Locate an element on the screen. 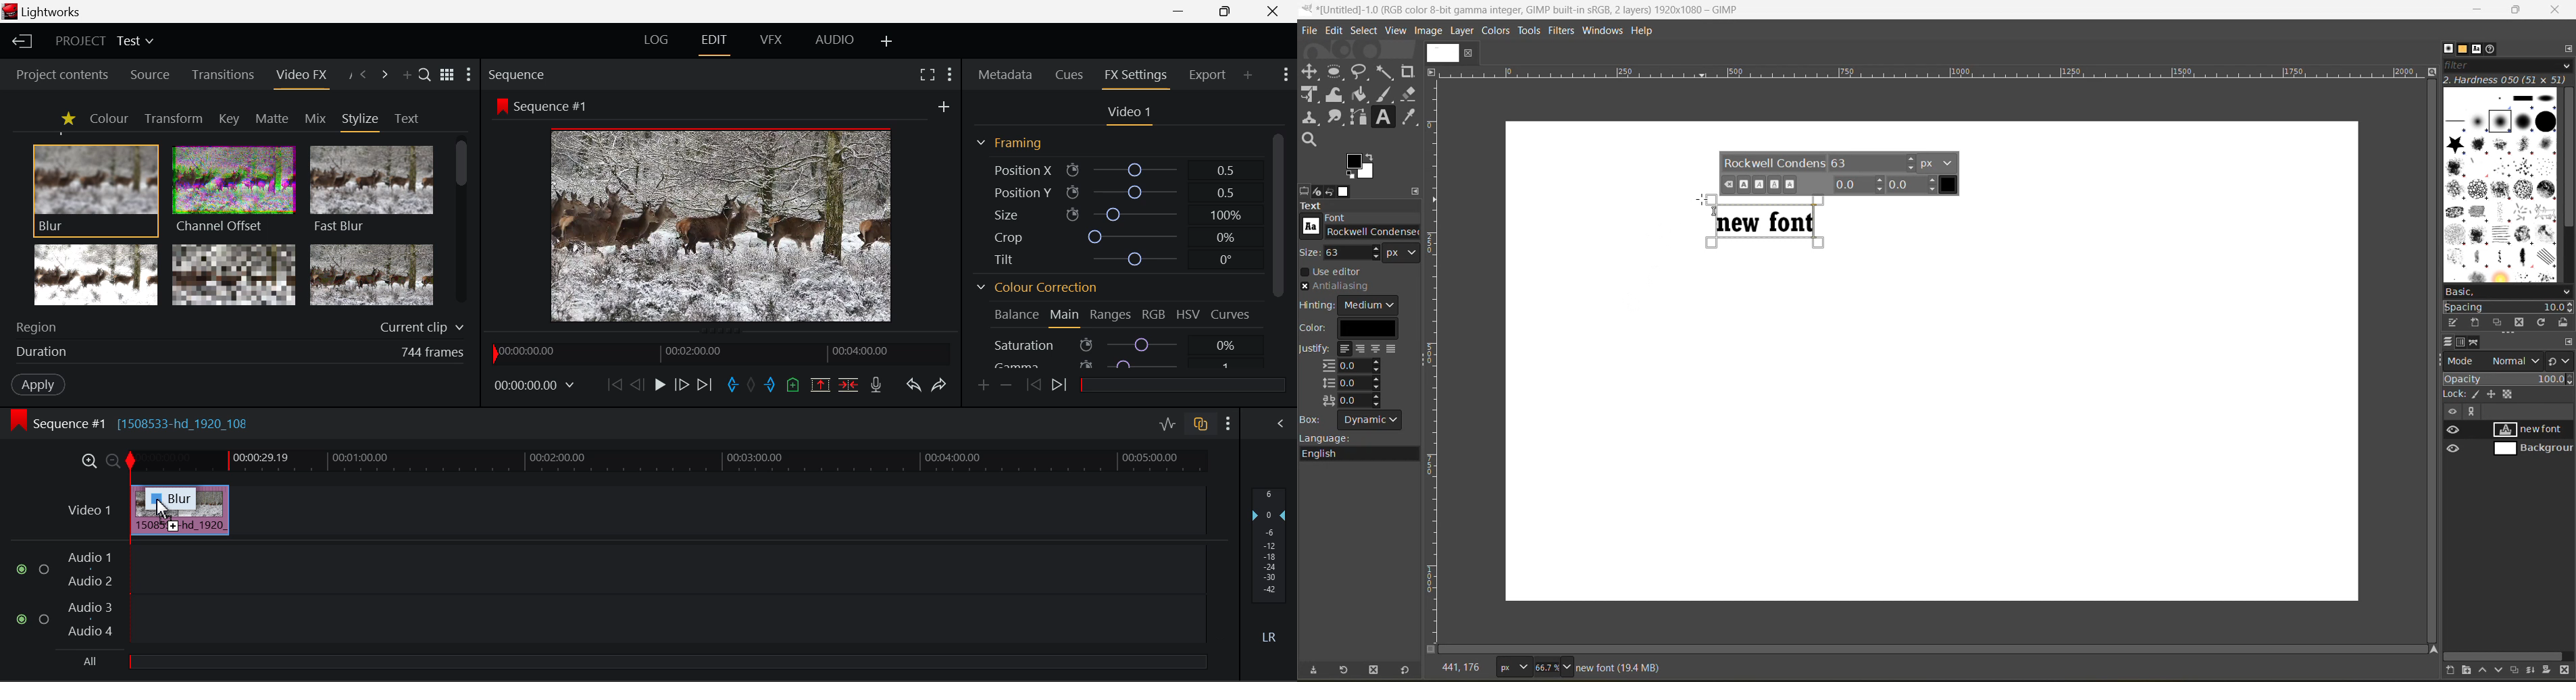 The width and height of the screenshot is (2576, 700). font is located at coordinates (1361, 224).